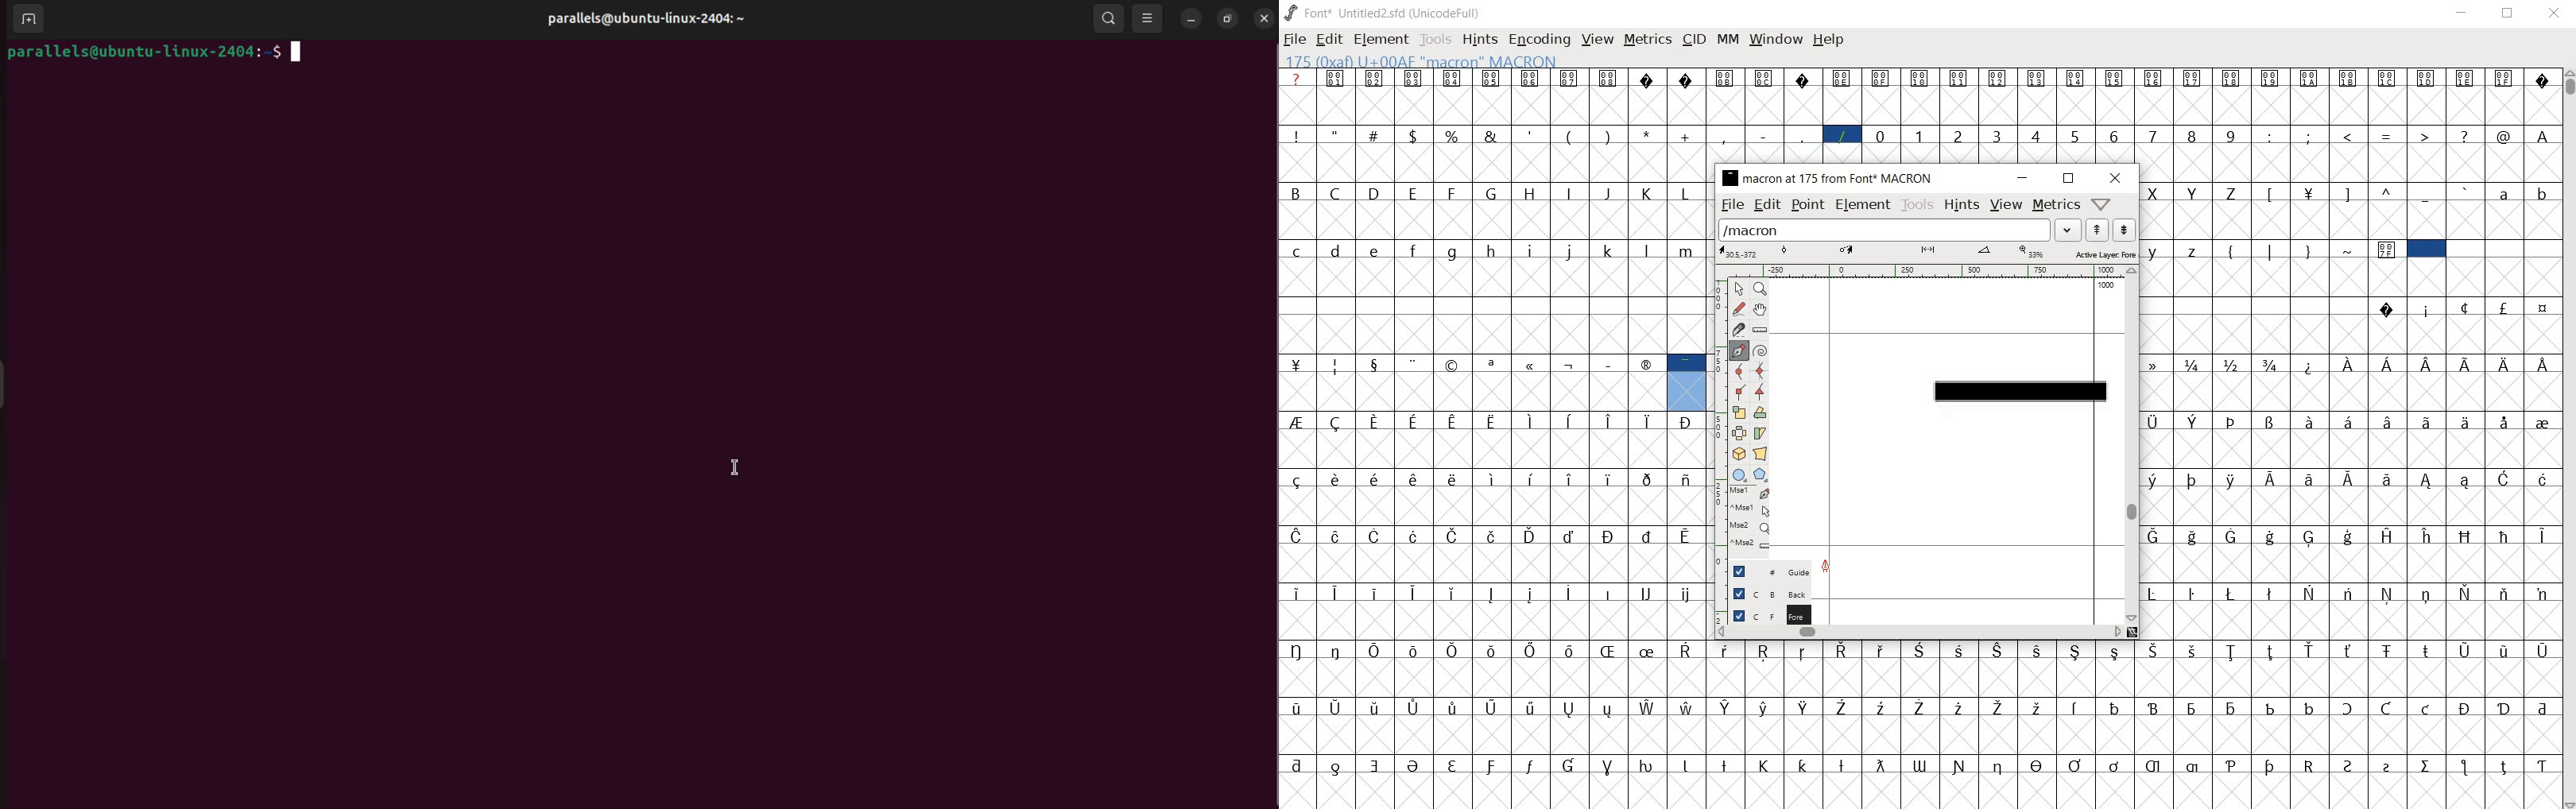 This screenshot has width=2576, height=812. What do you see at coordinates (2006, 207) in the screenshot?
I see `view` at bounding box center [2006, 207].